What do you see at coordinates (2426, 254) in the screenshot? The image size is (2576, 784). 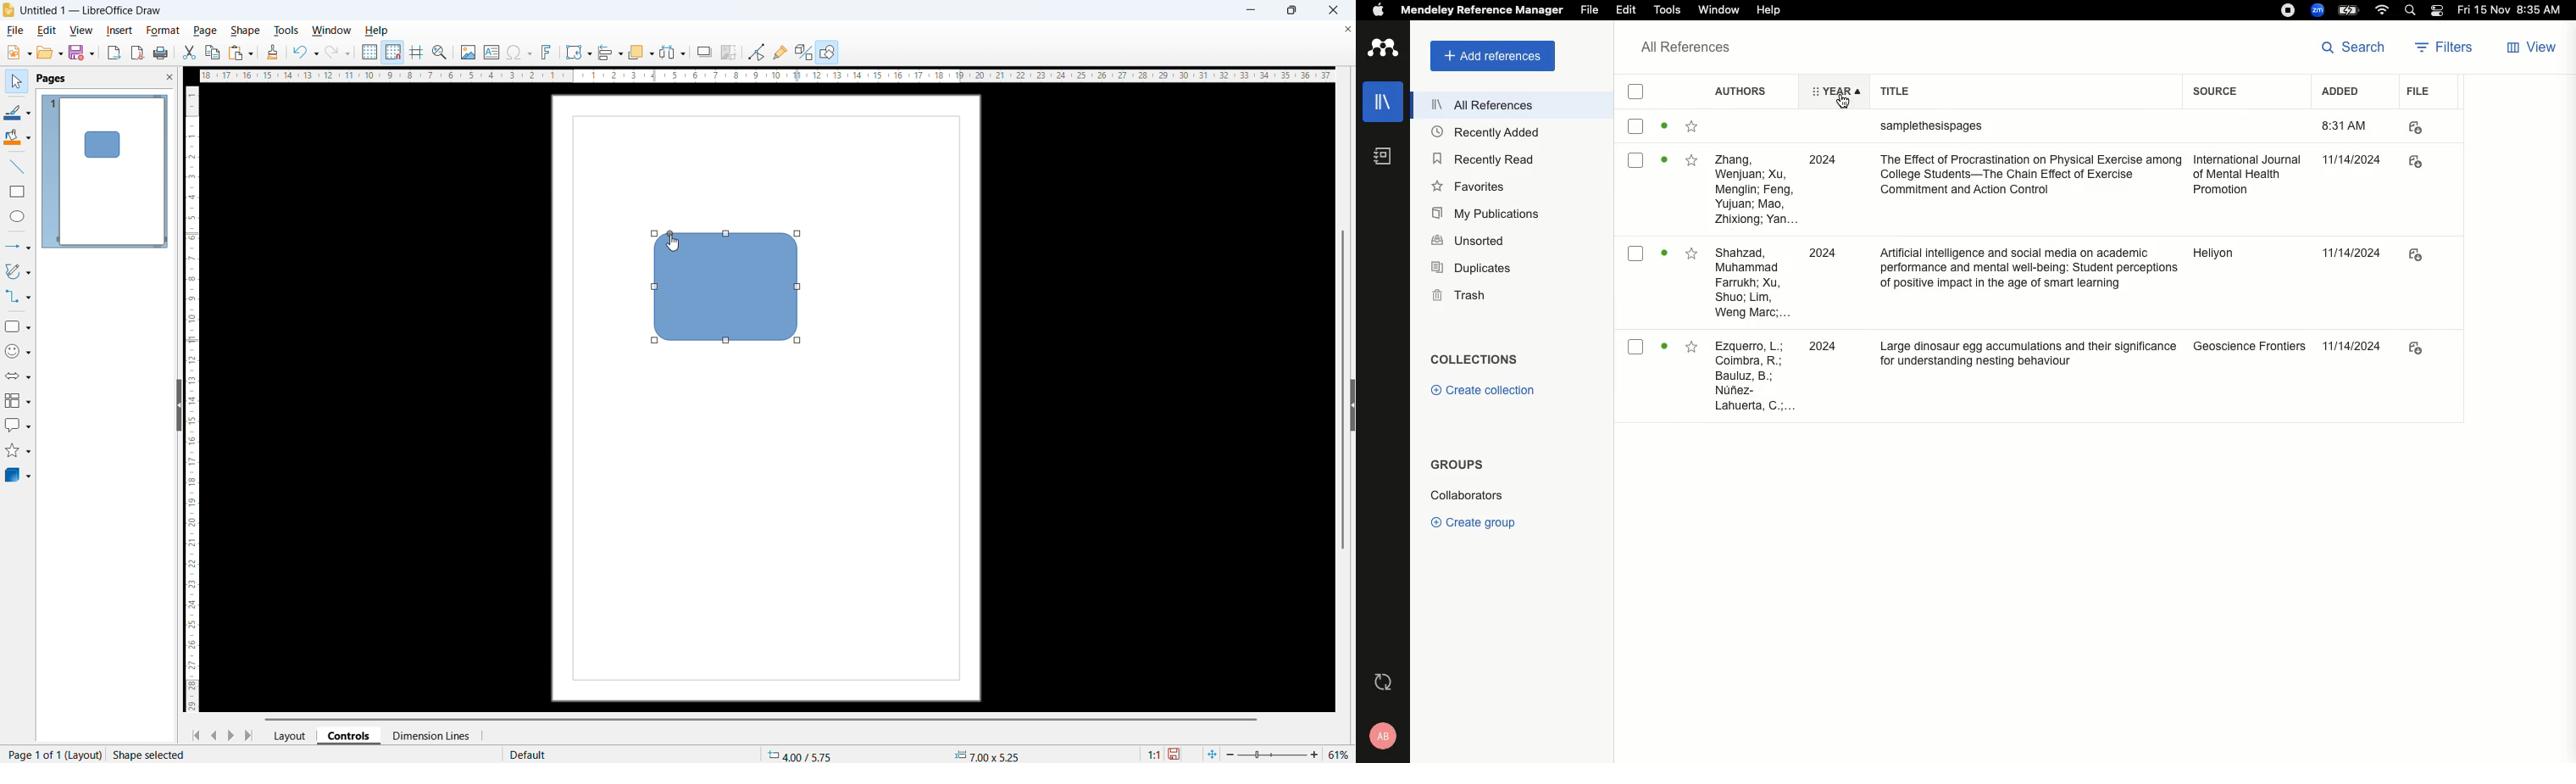 I see `file type` at bounding box center [2426, 254].